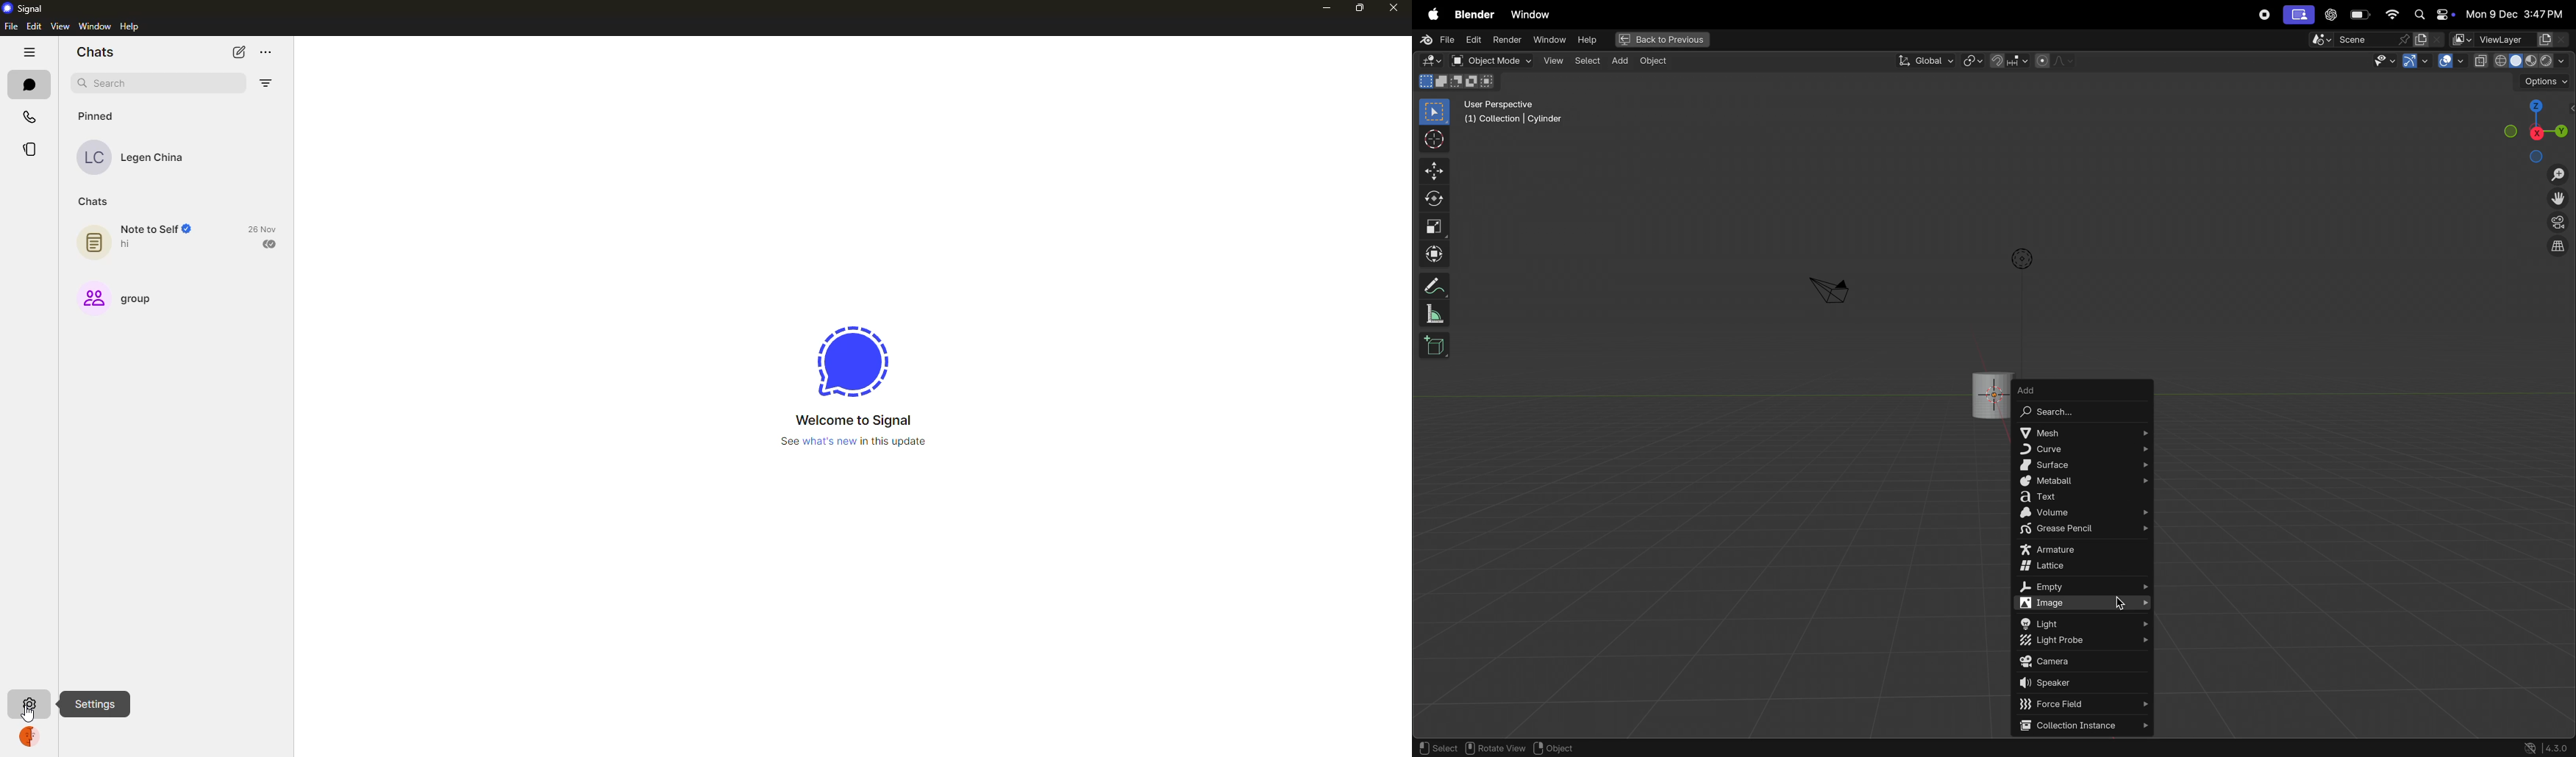 The image size is (2576, 784). What do you see at coordinates (36, 26) in the screenshot?
I see `edit` at bounding box center [36, 26].